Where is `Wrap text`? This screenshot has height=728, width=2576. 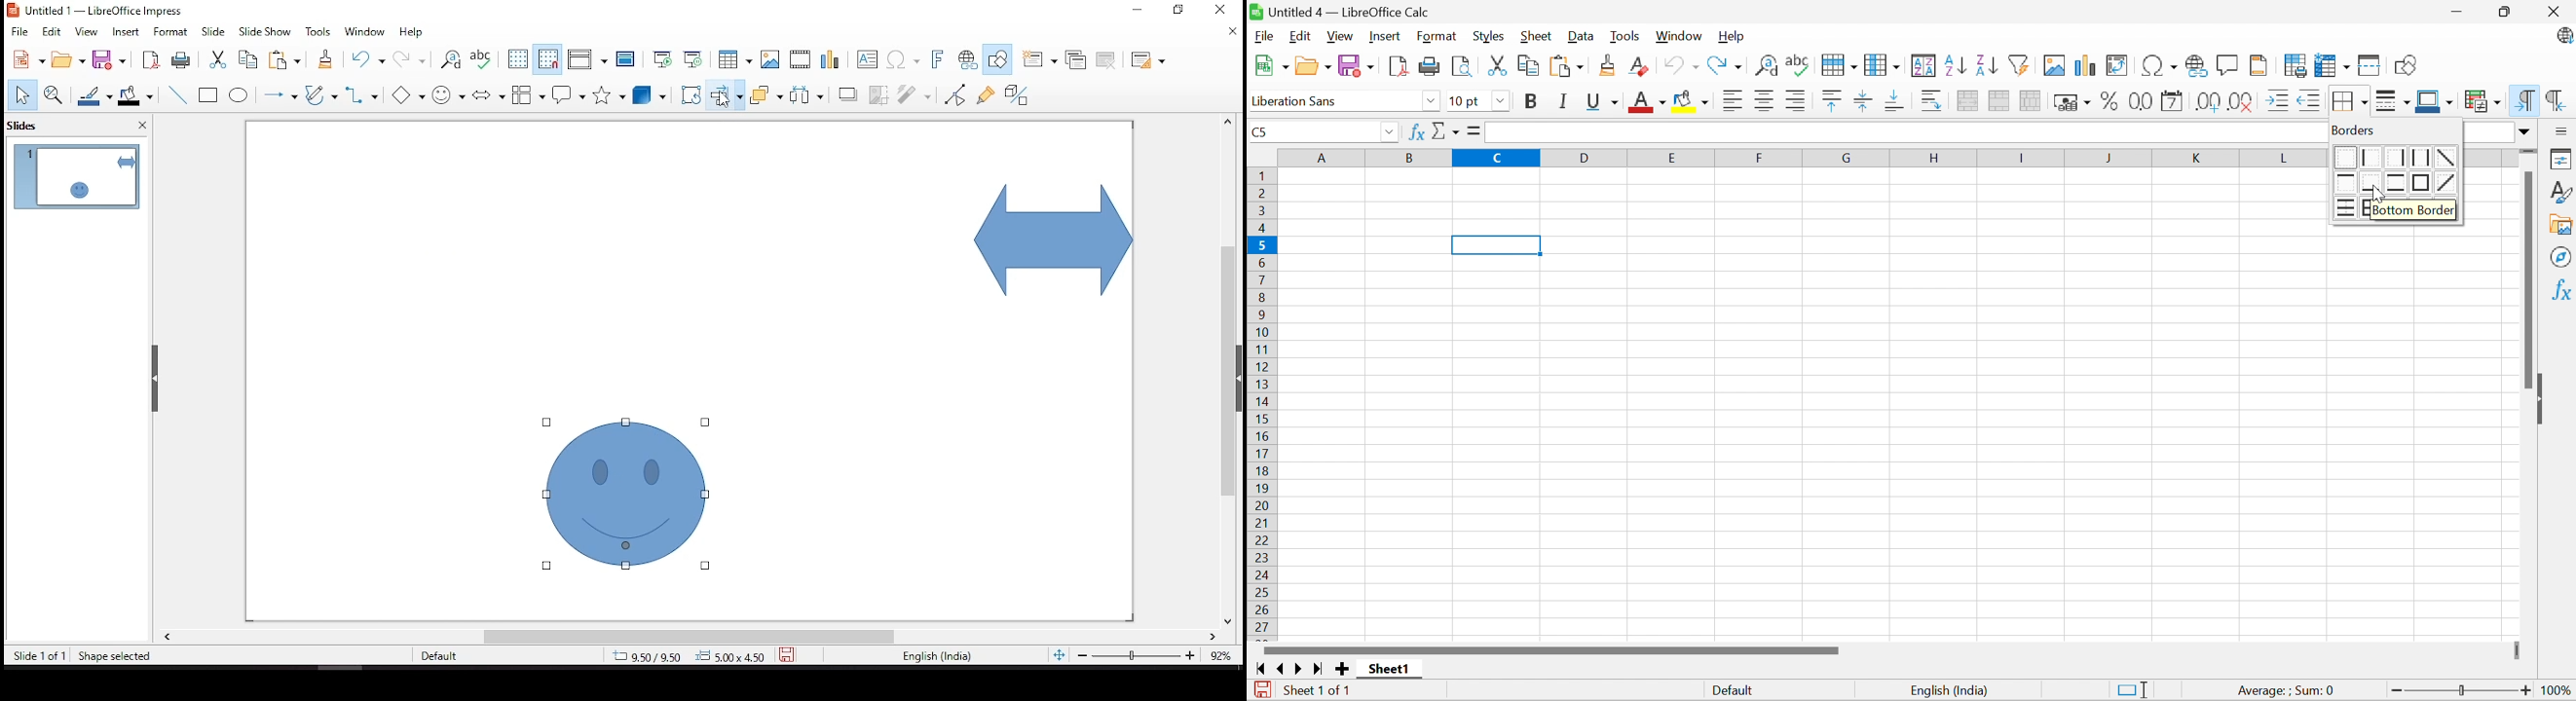
Wrap text is located at coordinates (1933, 101).